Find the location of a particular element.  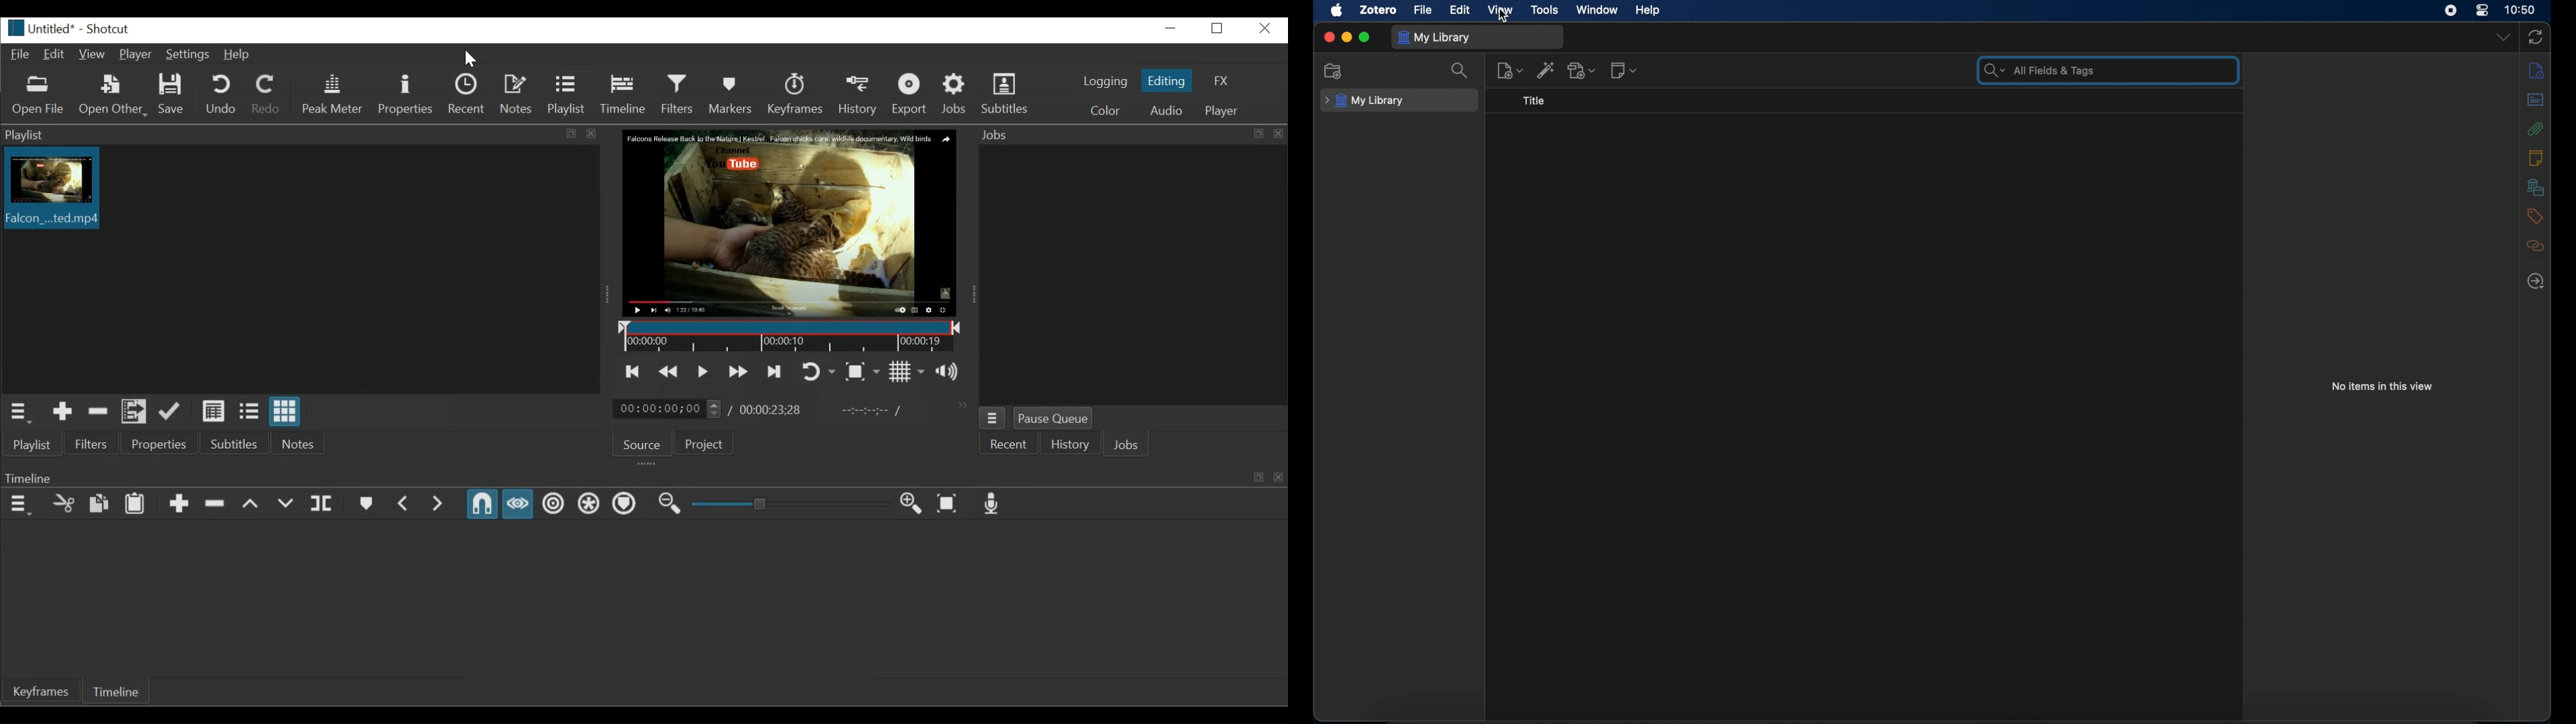

Previous Marker is located at coordinates (404, 504).